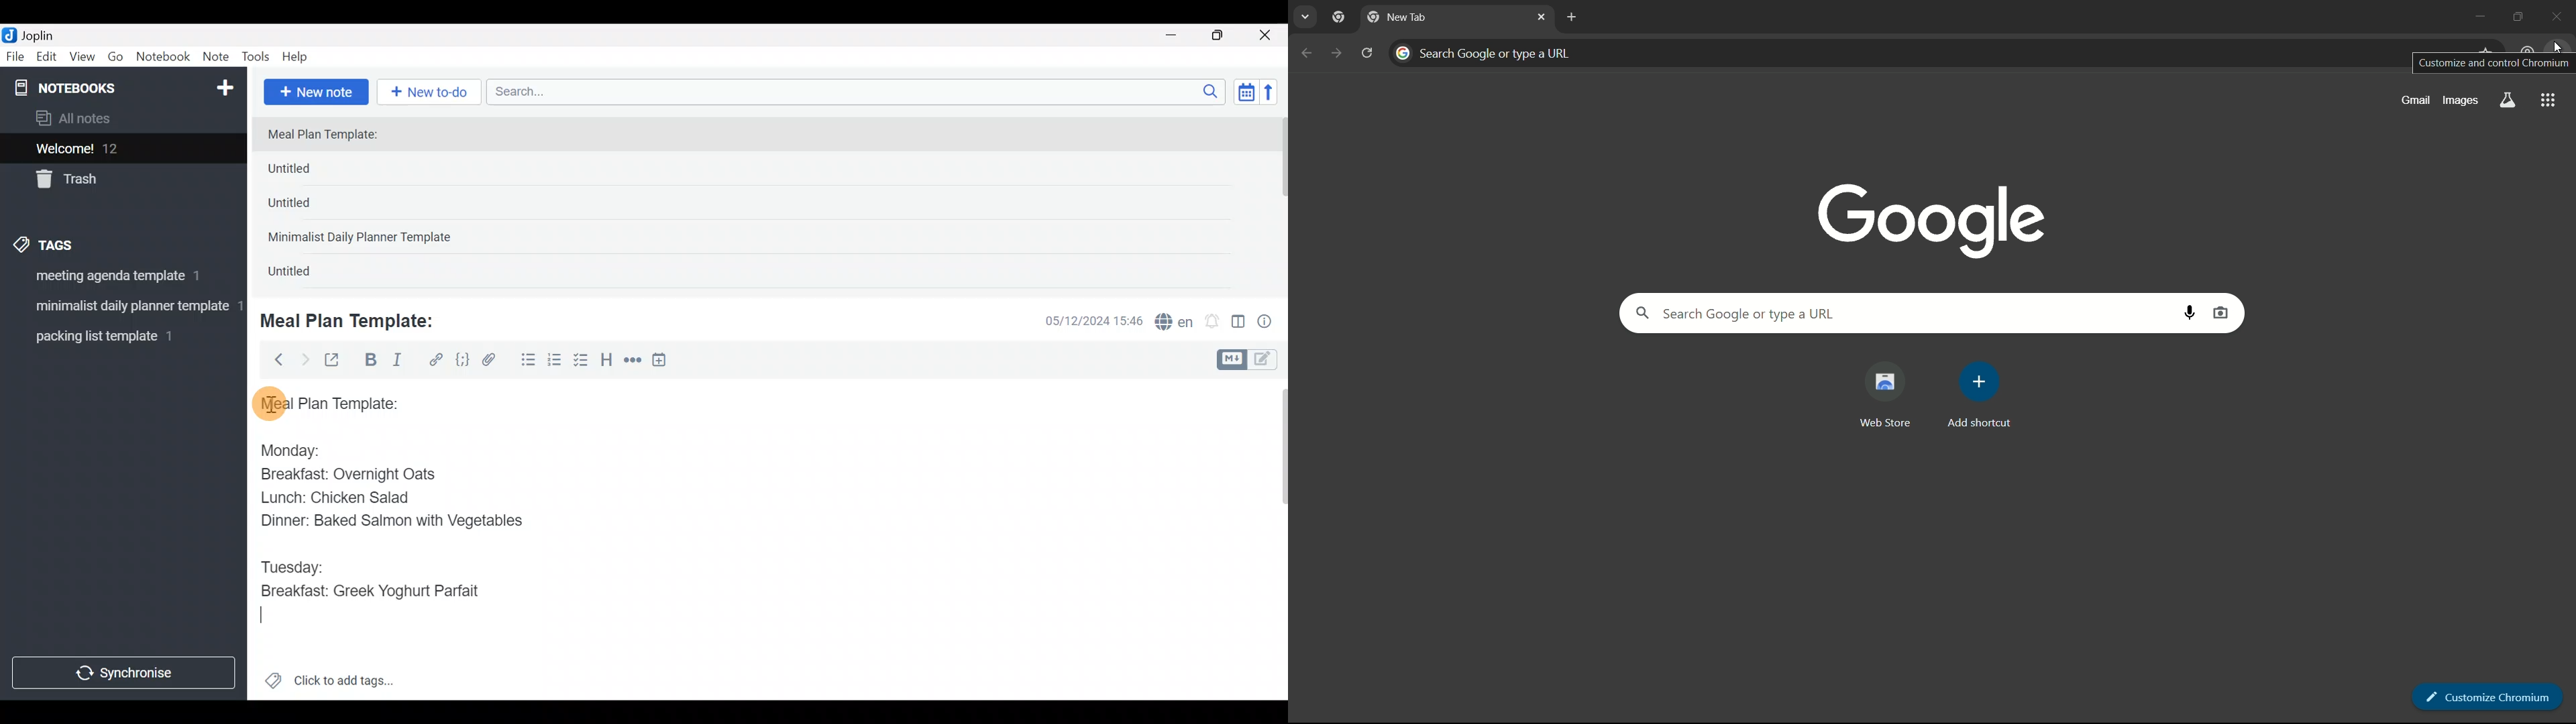  What do you see at coordinates (525, 361) in the screenshot?
I see `Bulleted list` at bounding box center [525, 361].